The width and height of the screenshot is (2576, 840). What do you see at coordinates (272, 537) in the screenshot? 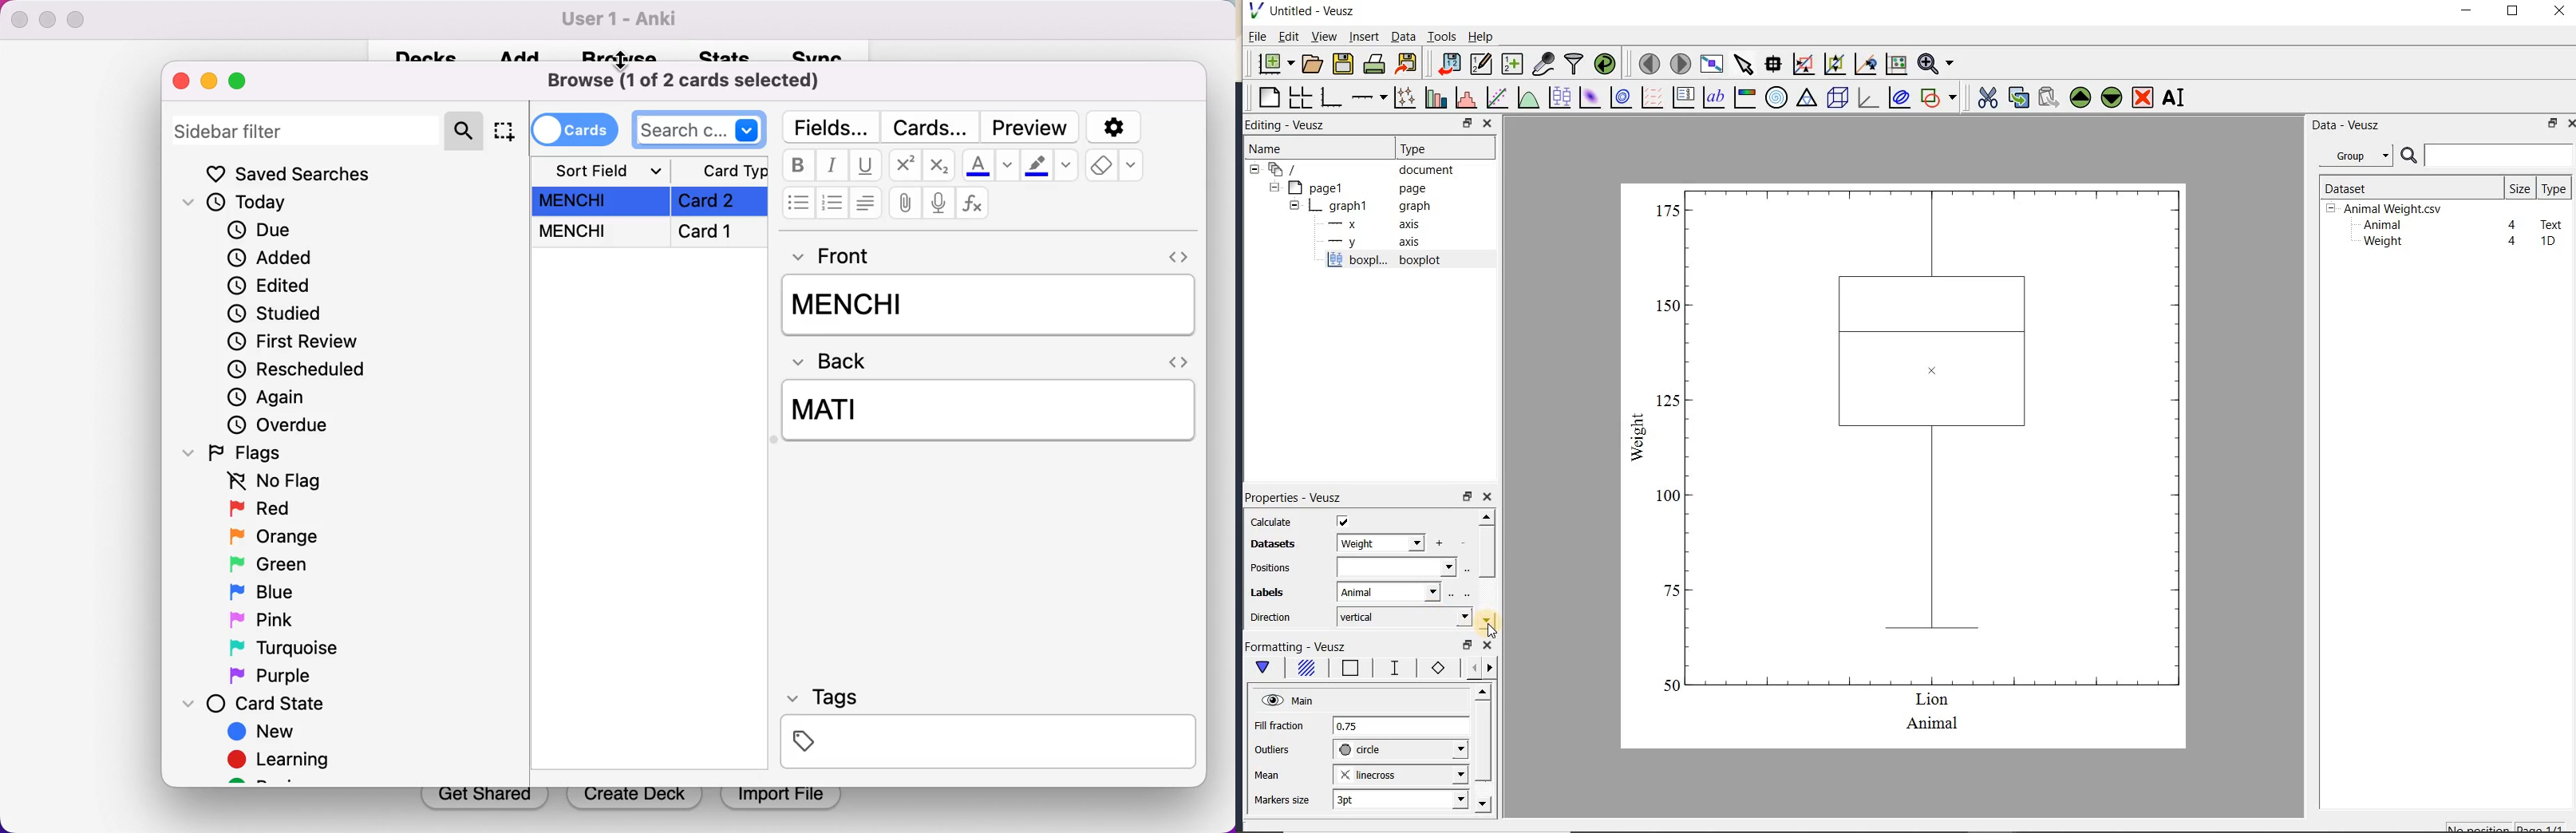
I see `orange` at bounding box center [272, 537].